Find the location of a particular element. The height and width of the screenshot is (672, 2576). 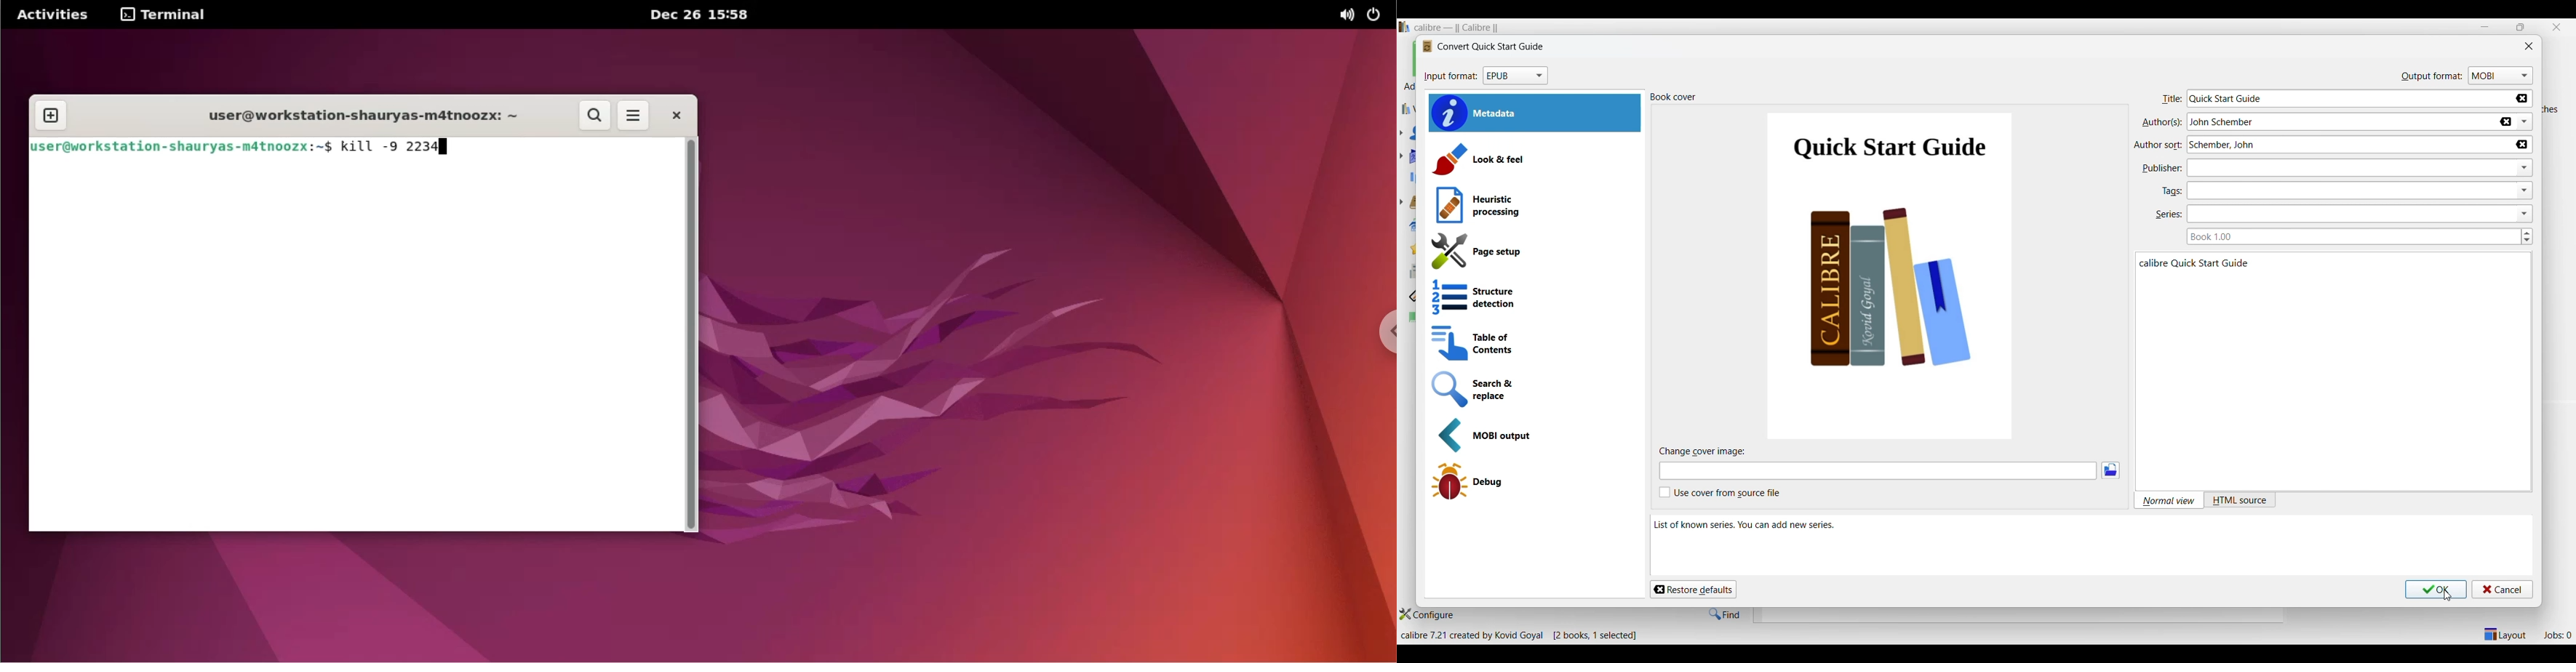

Save is located at coordinates (2437, 589).